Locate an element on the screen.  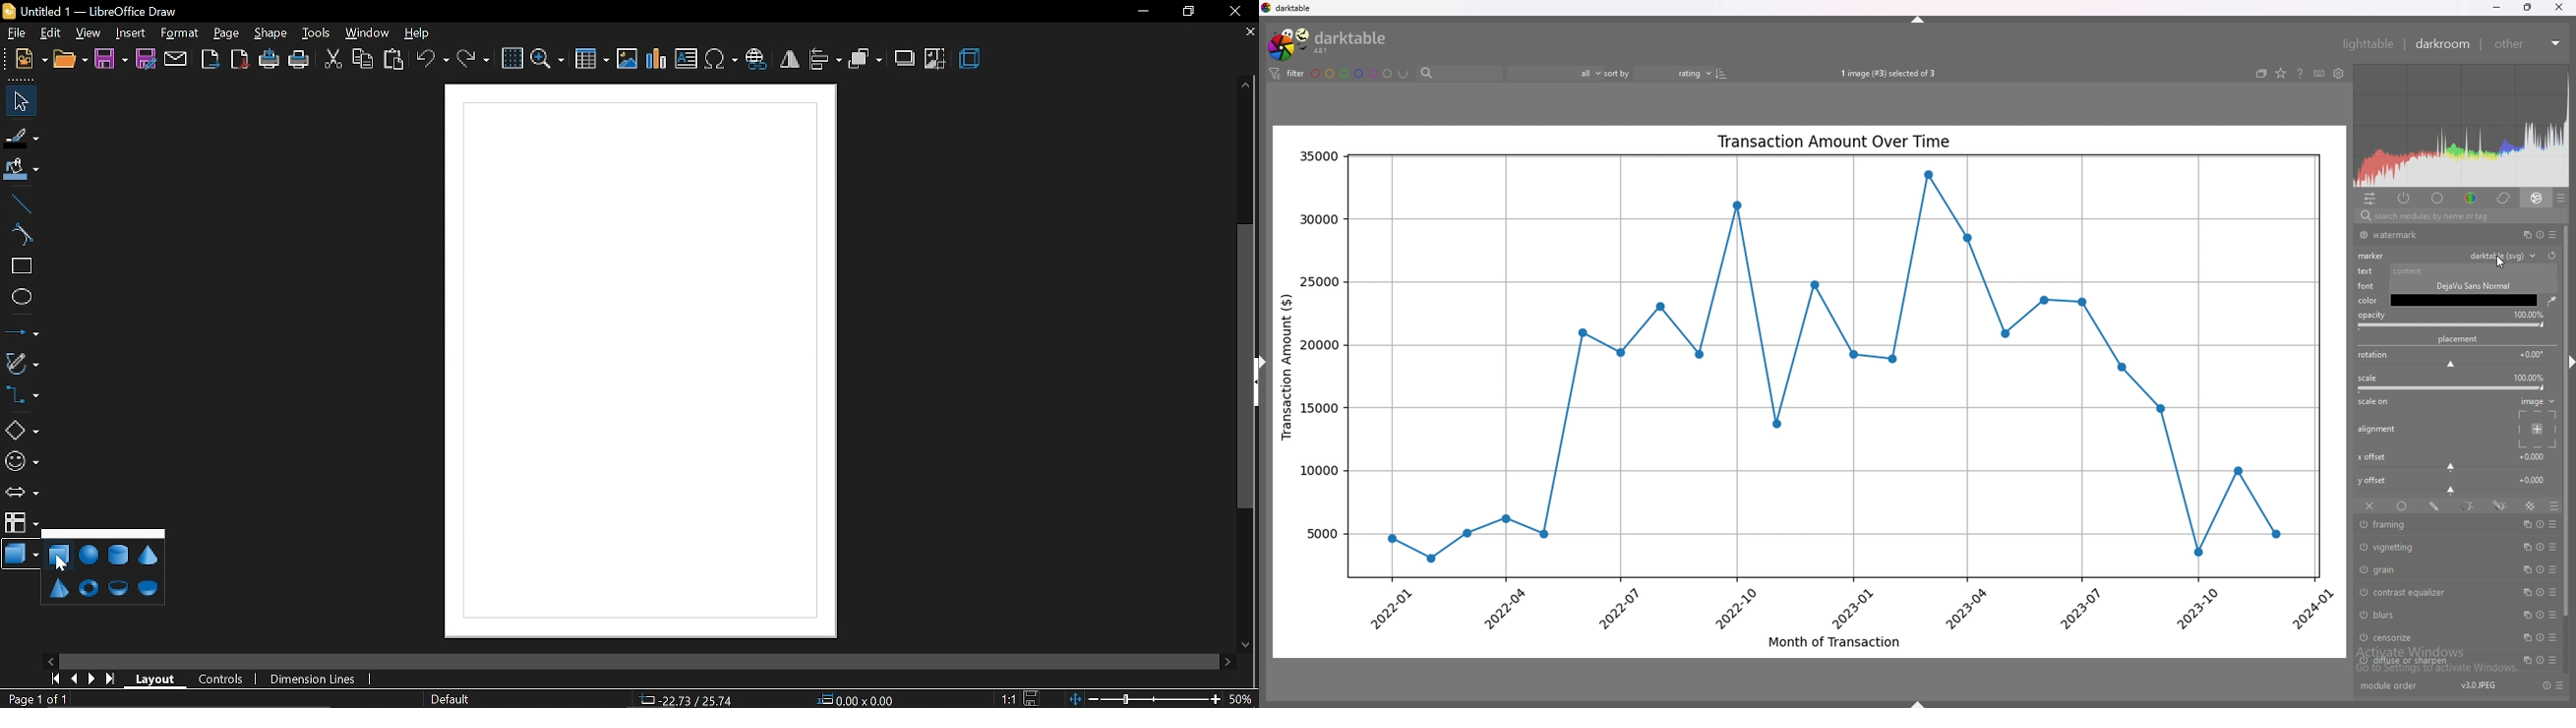
reset is located at coordinates (2540, 547).